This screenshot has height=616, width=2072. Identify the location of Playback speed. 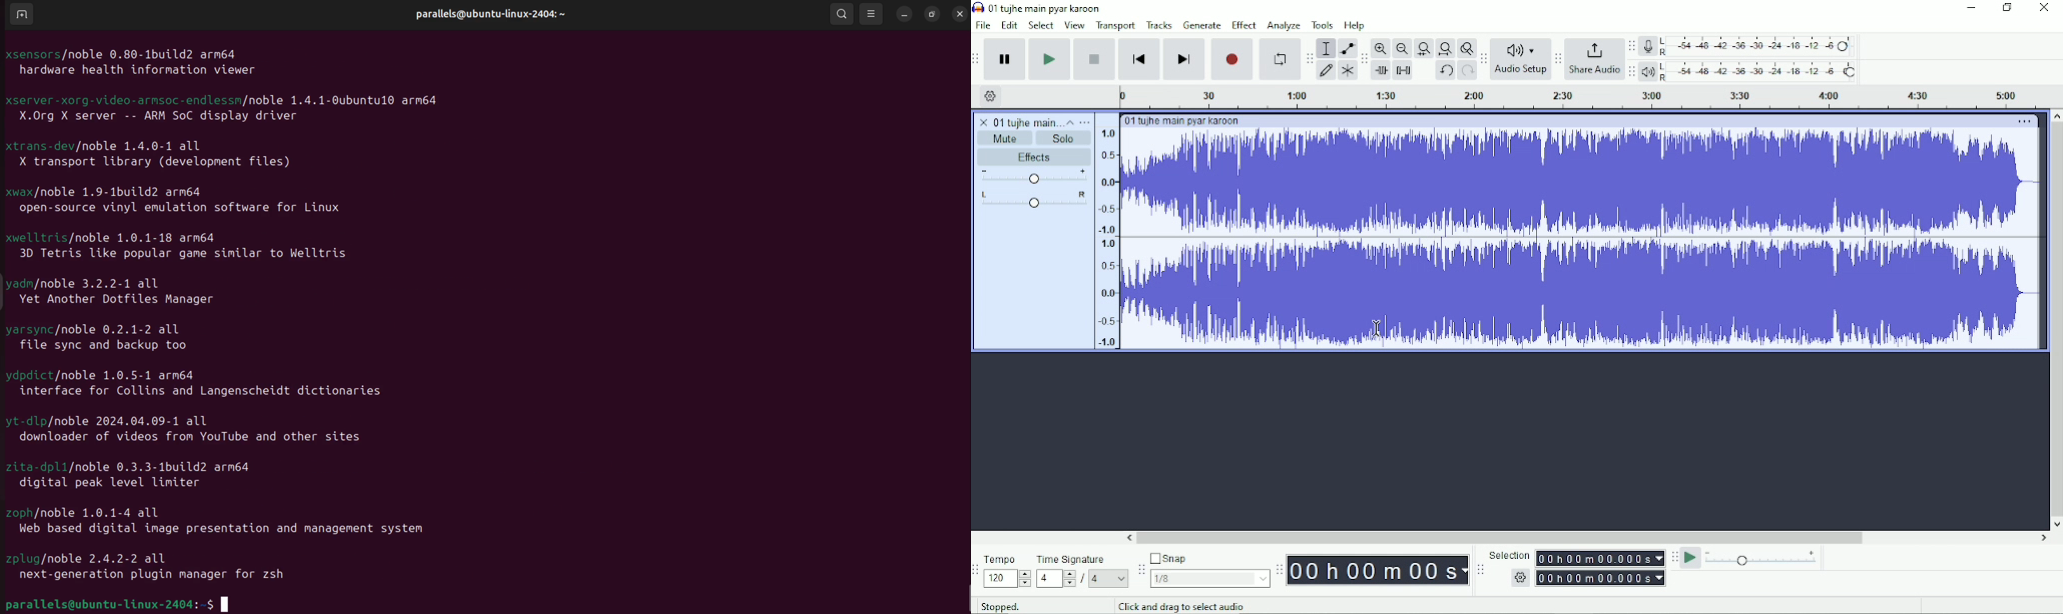
(1763, 558).